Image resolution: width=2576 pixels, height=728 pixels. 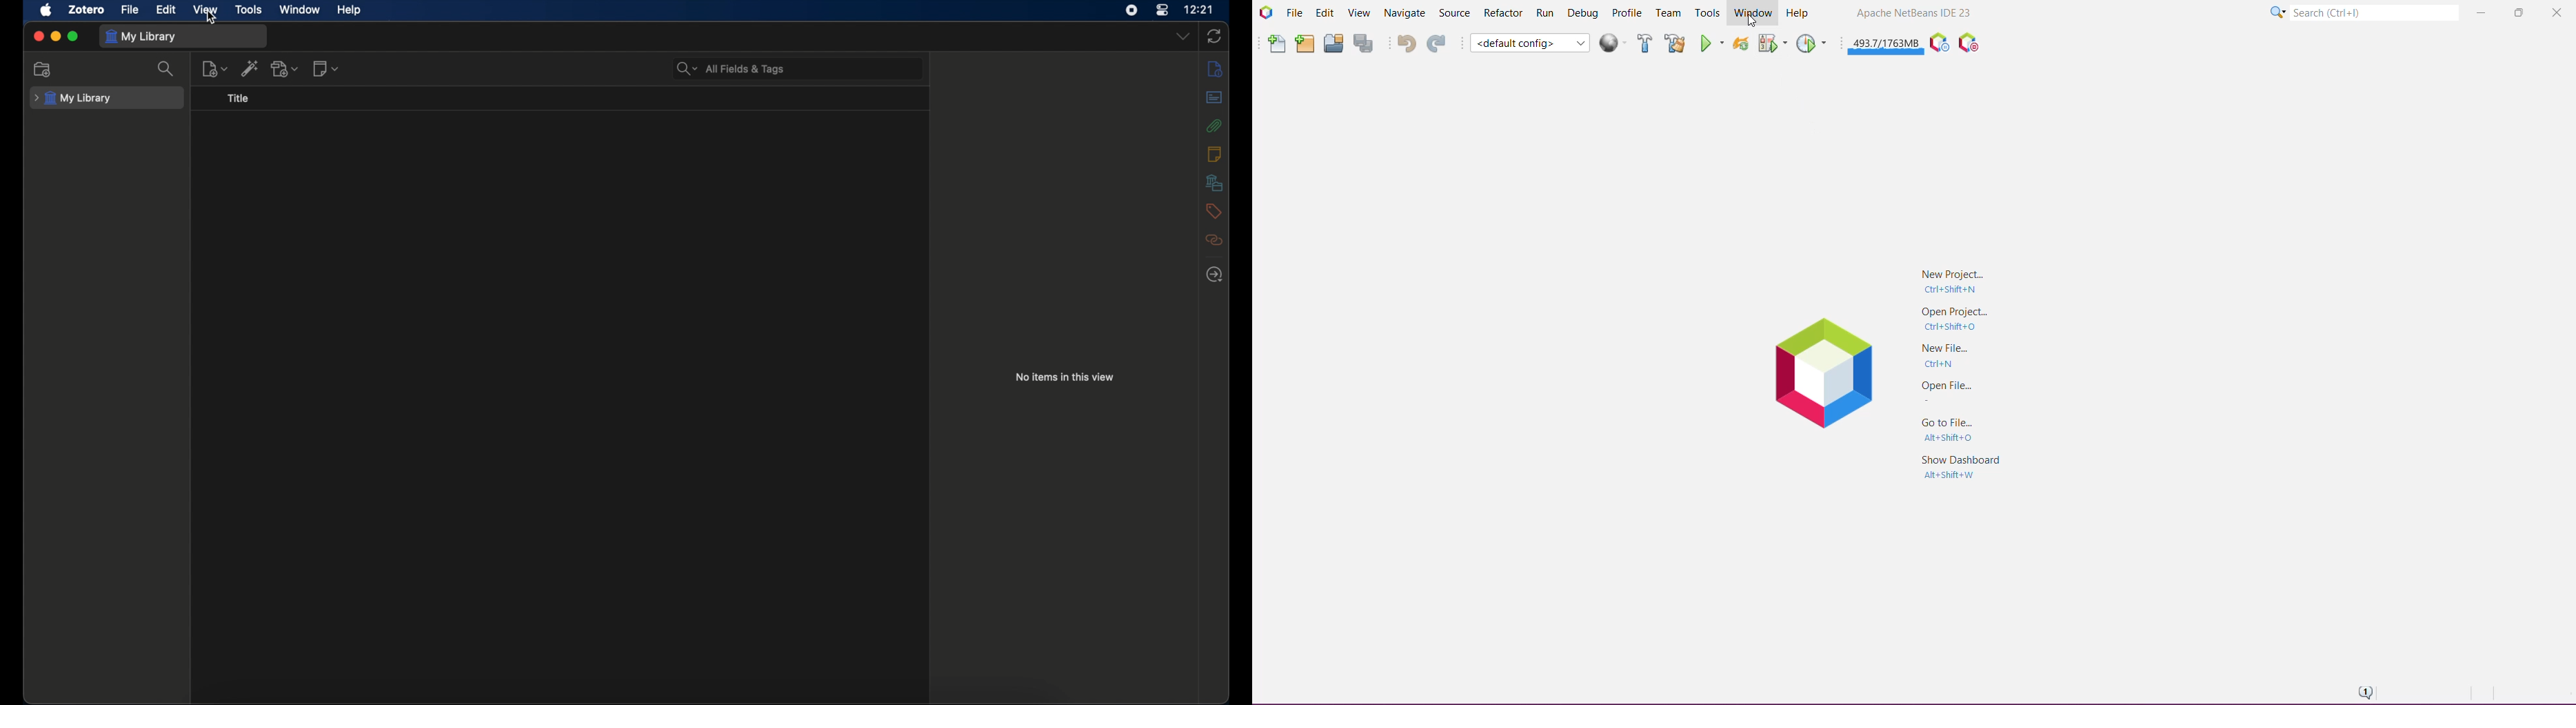 What do you see at coordinates (1740, 43) in the screenshot?
I see `Reload` at bounding box center [1740, 43].